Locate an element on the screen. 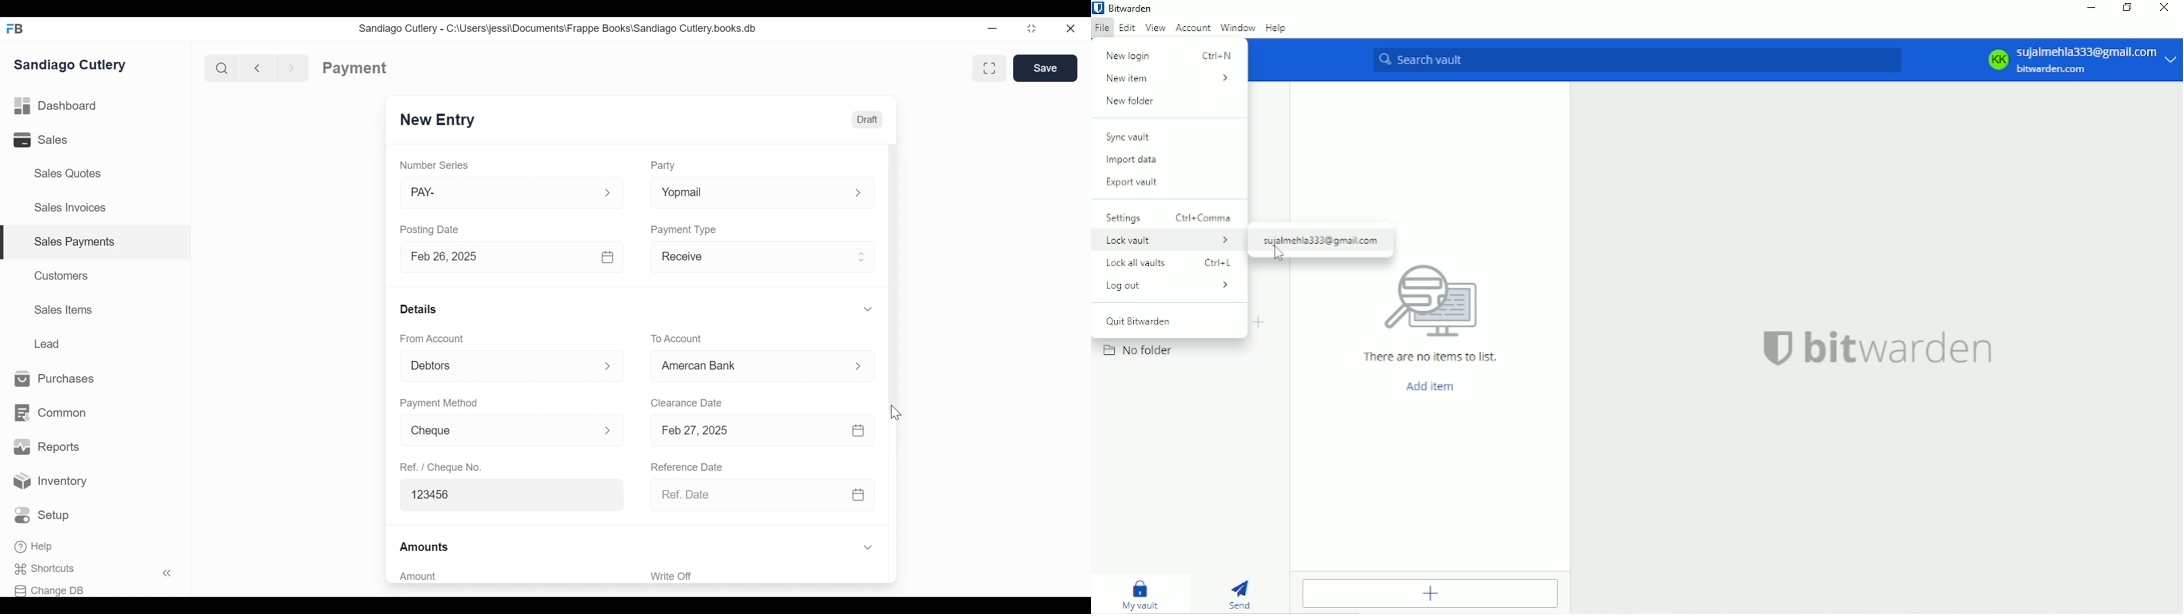 This screenshot has height=616, width=2184. Close  is located at coordinates (1072, 28).